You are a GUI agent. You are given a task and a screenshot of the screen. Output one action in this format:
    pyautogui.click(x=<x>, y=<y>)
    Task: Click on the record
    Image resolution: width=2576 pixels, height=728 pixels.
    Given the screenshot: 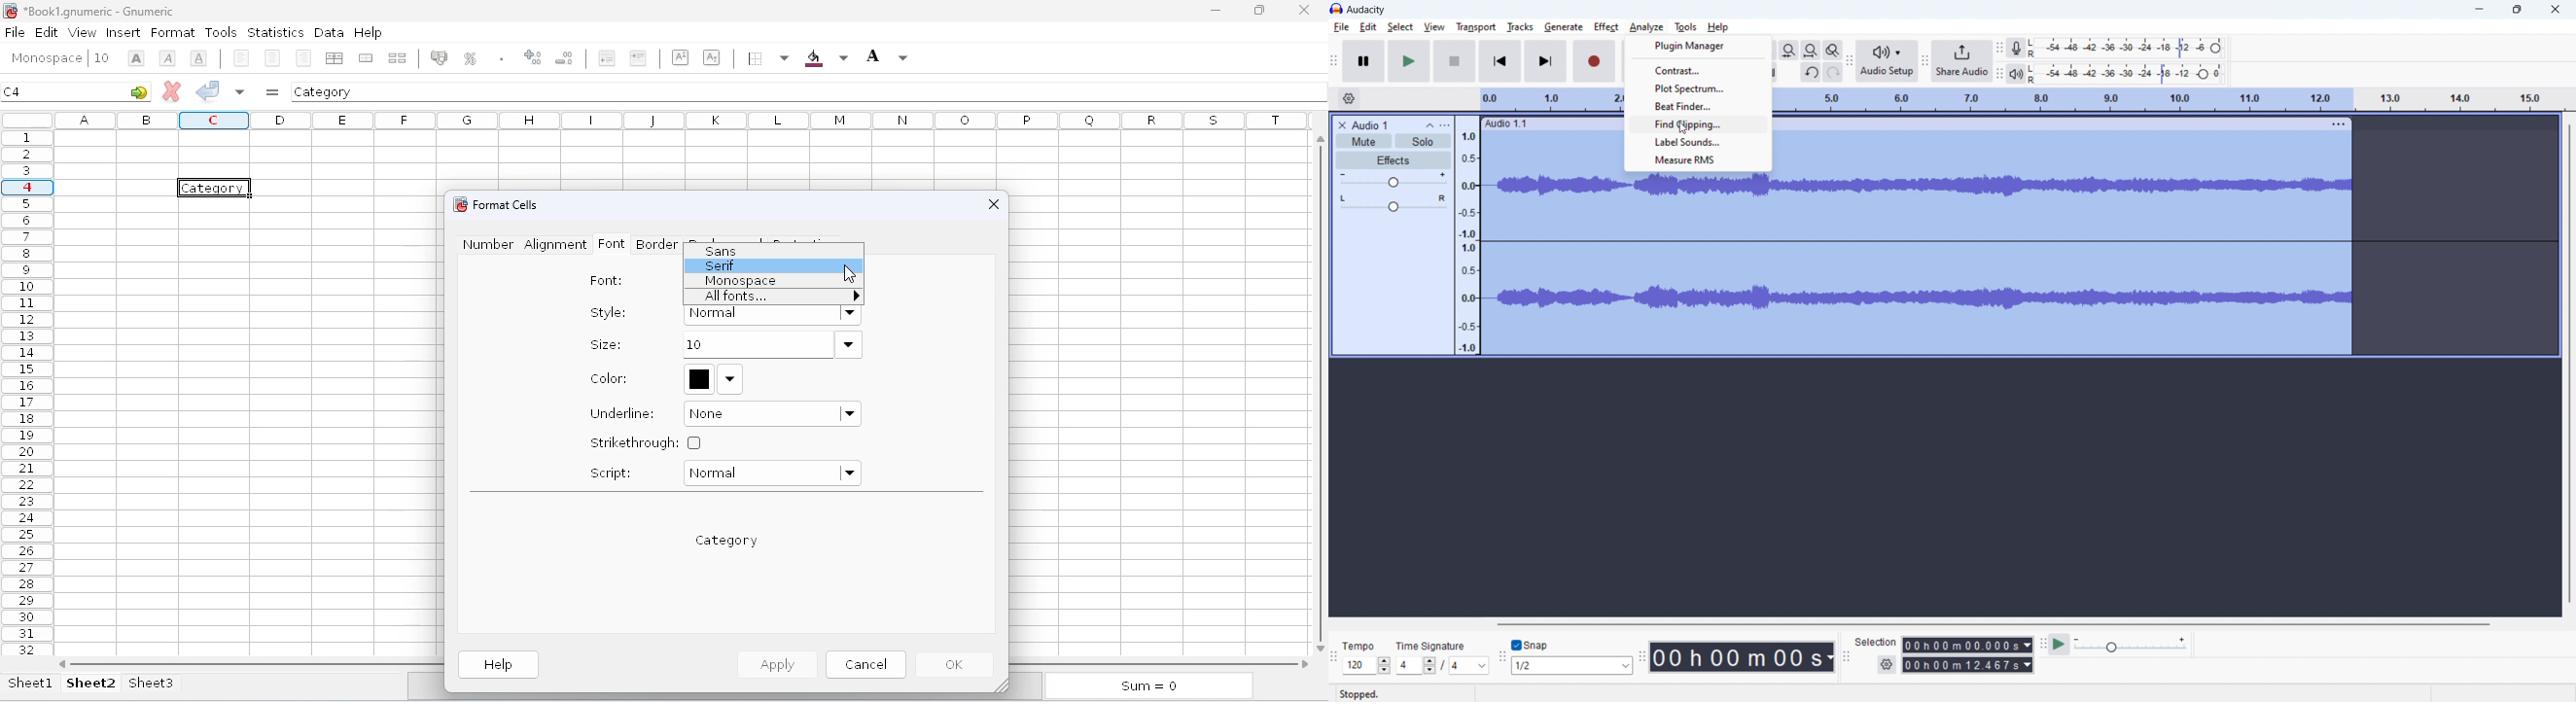 What is the action you would take?
    pyautogui.click(x=1594, y=62)
    